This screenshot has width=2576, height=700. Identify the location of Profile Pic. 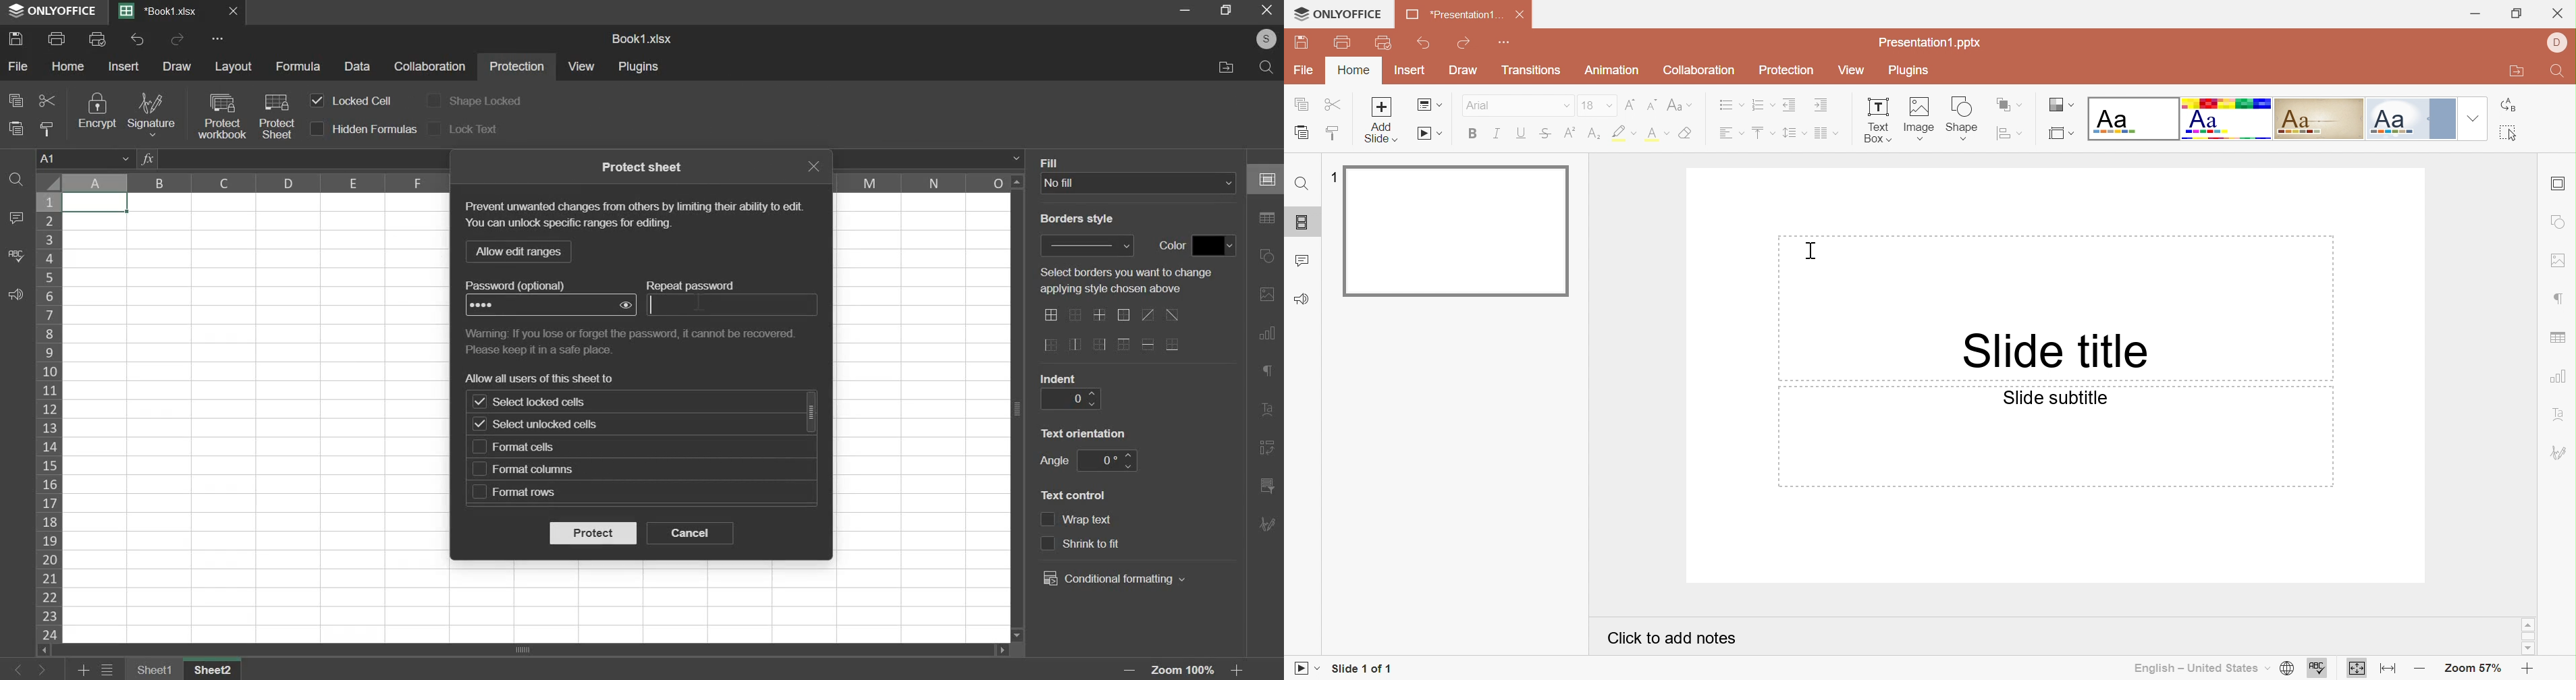
(1262, 40).